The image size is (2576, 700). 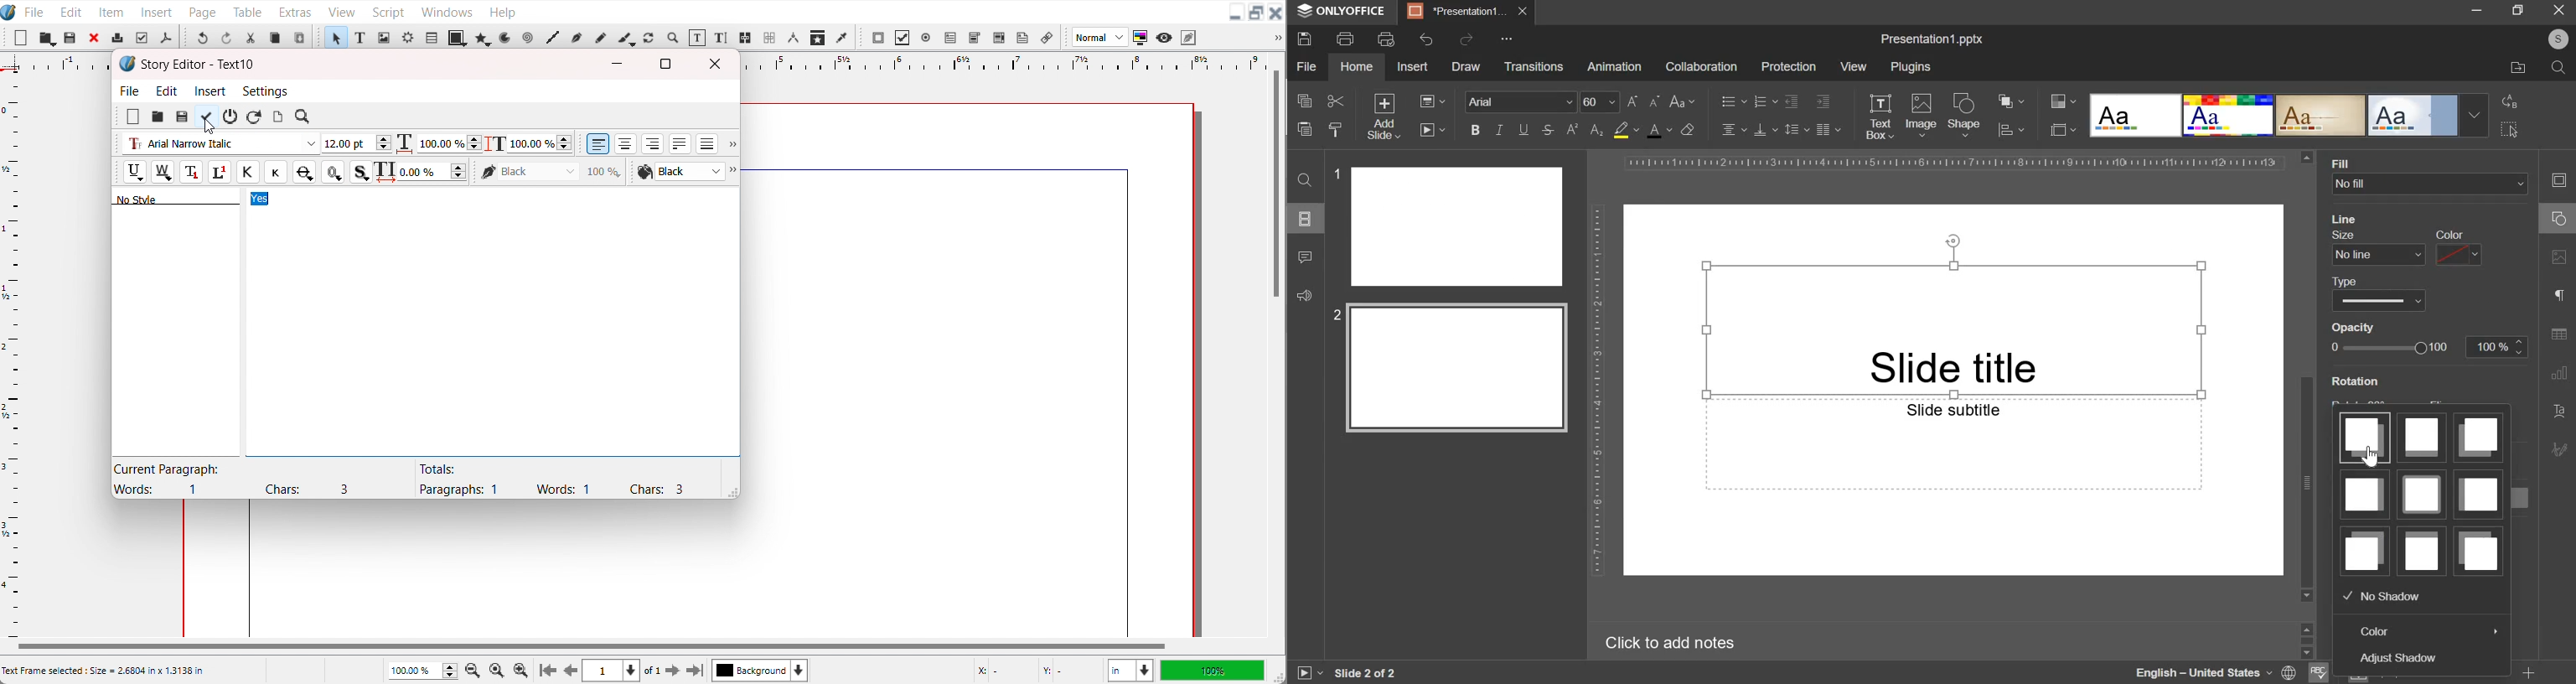 I want to click on paragraph alignment, so click(x=1828, y=129).